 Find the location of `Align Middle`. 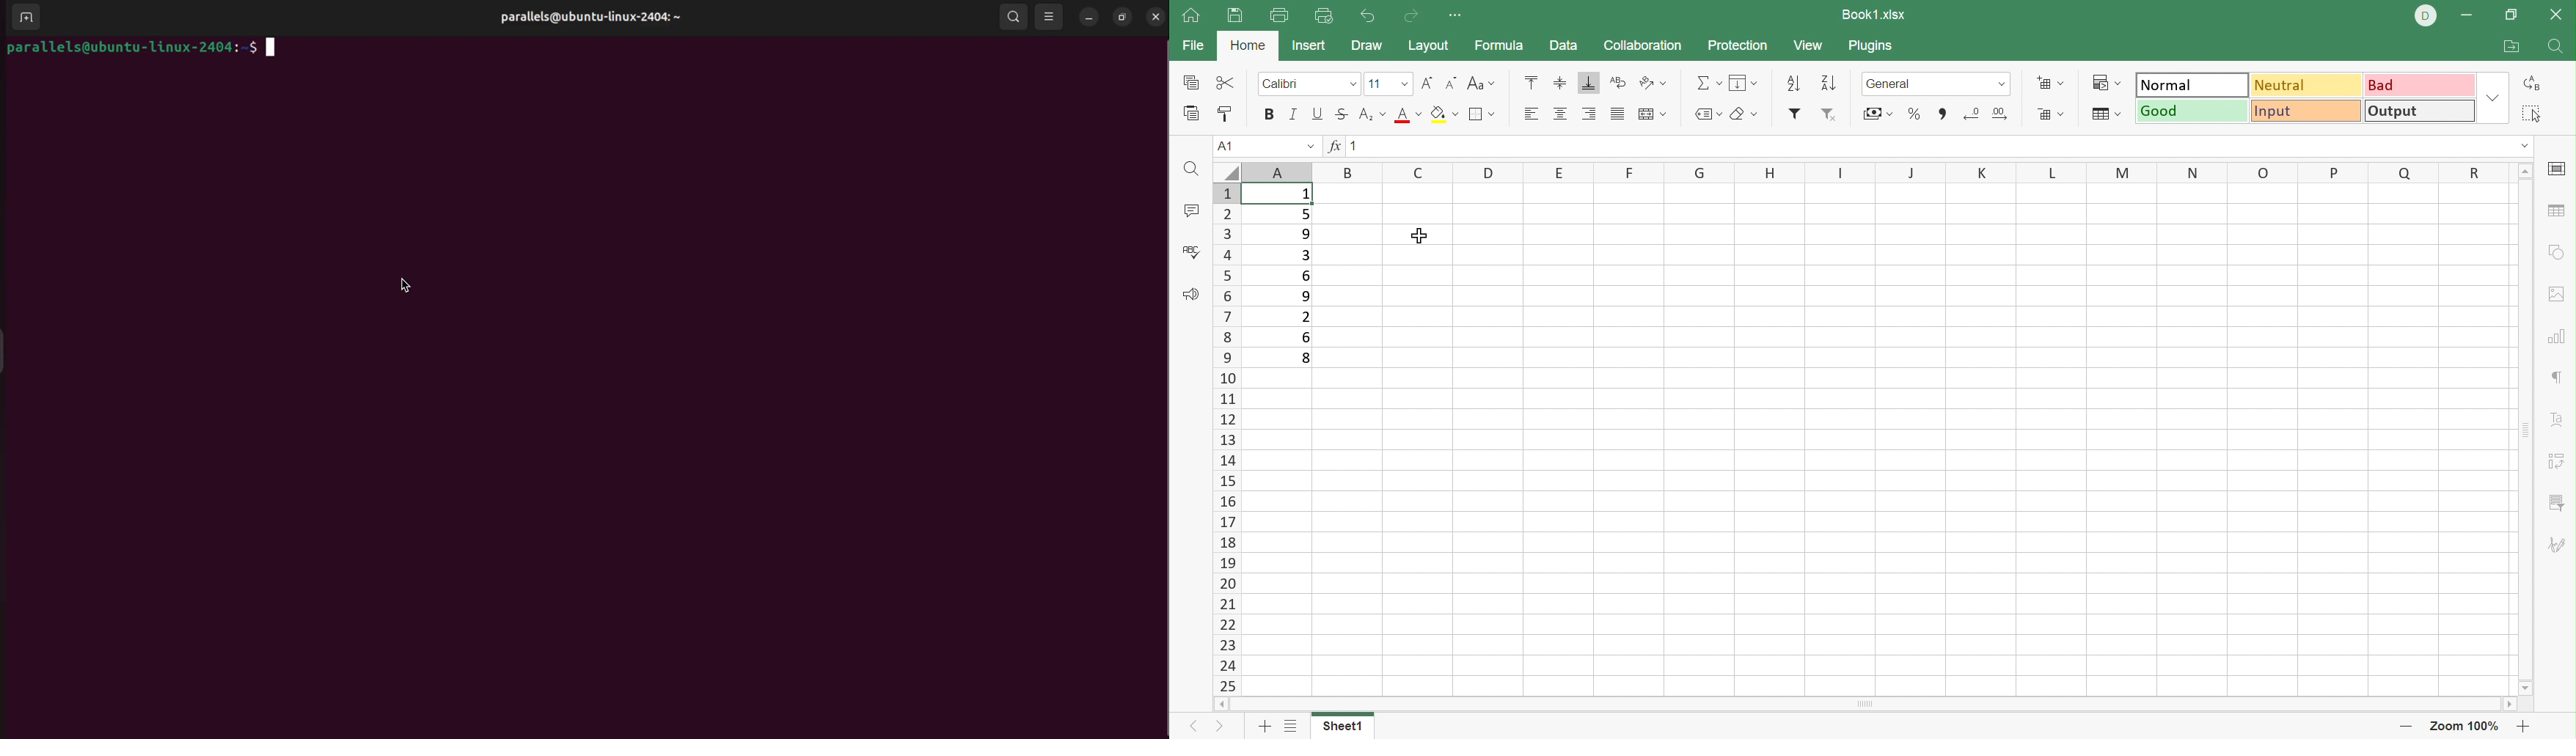

Align Middle is located at coordinates (1562, 82).